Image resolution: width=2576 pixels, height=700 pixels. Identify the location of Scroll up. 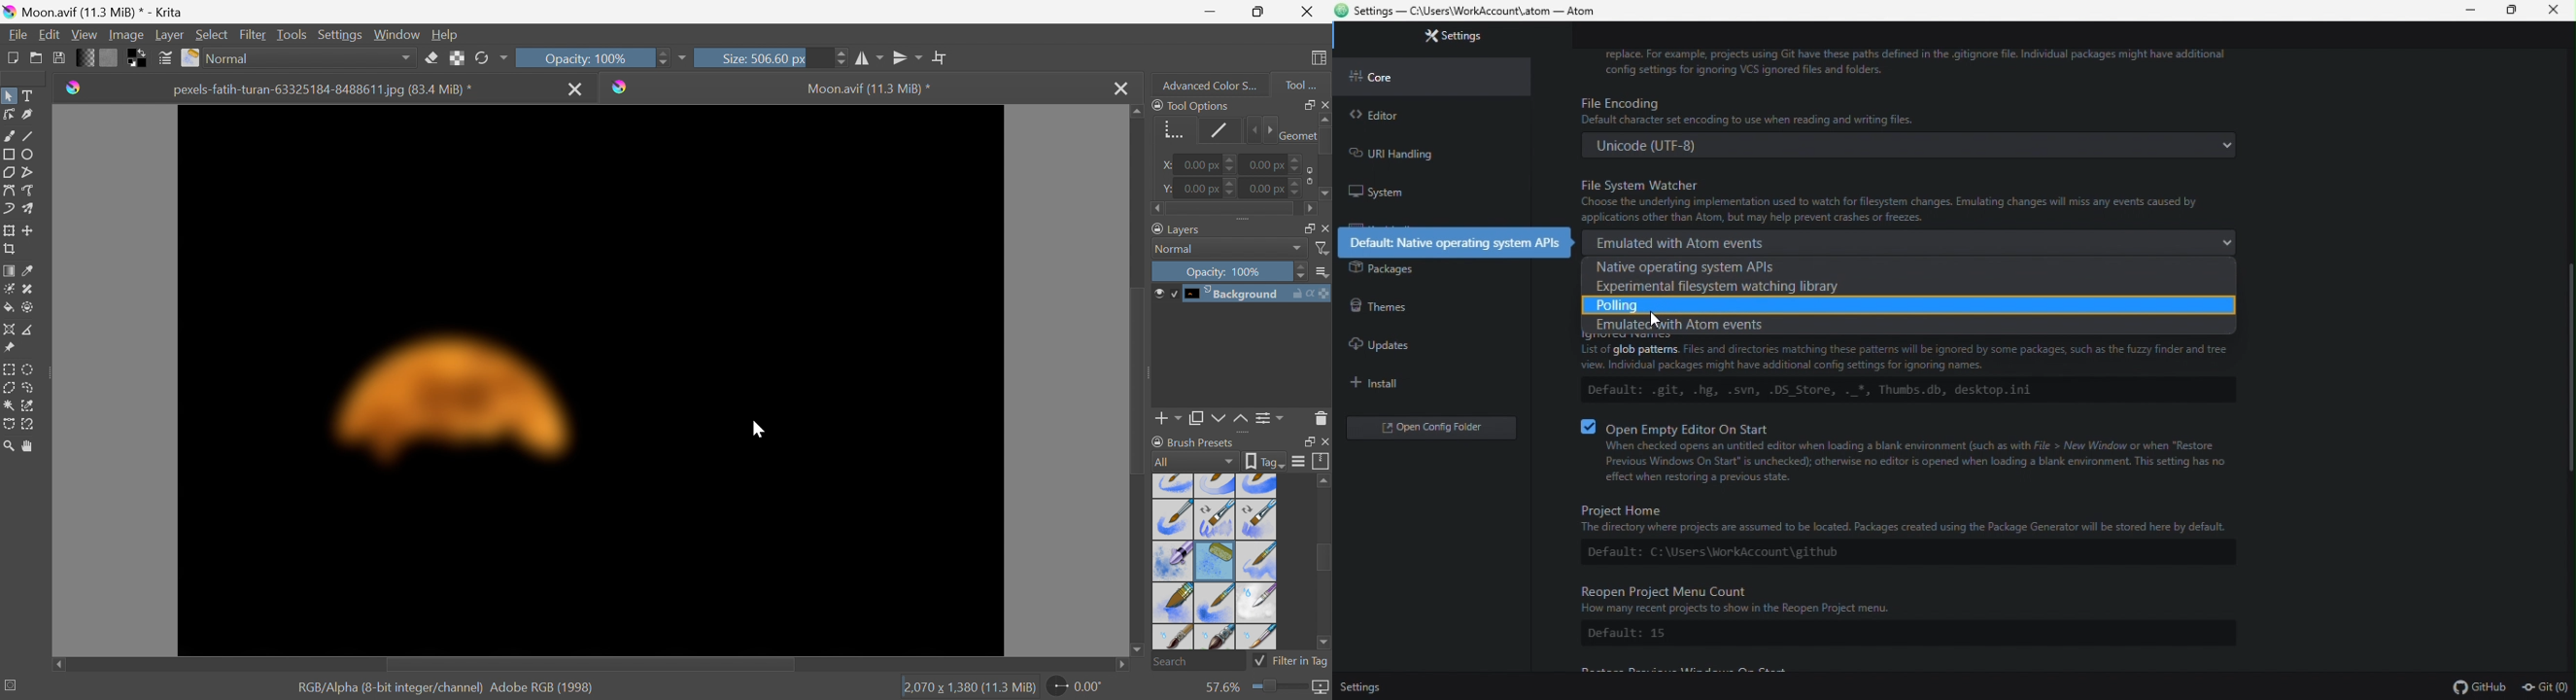
(1324, 118).